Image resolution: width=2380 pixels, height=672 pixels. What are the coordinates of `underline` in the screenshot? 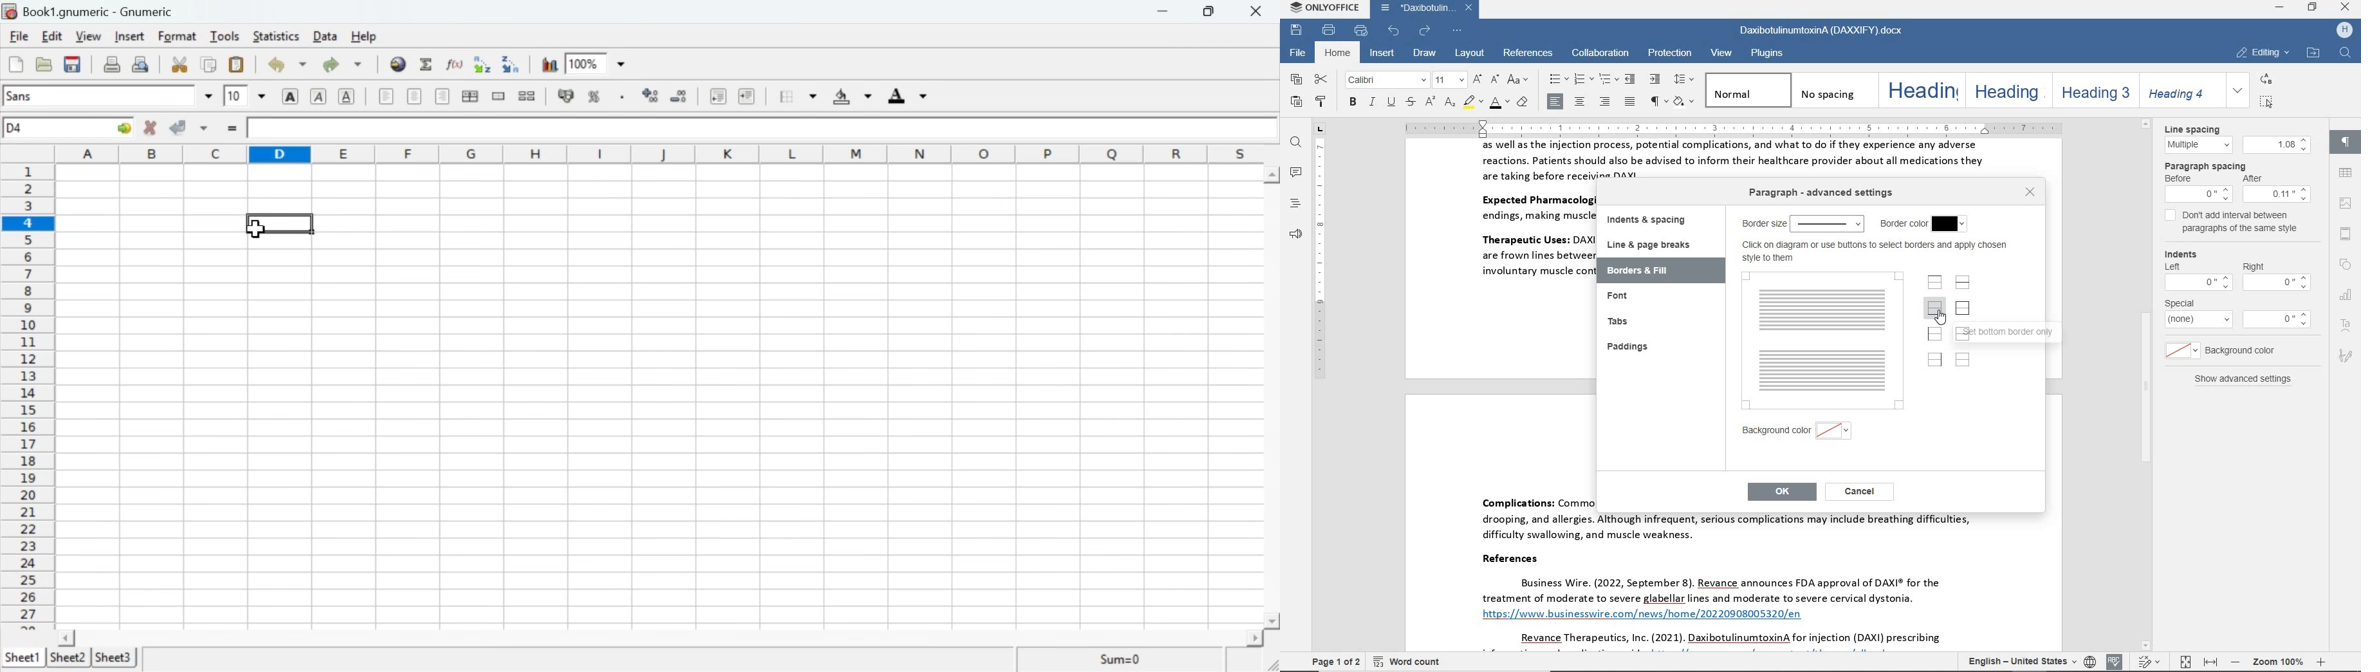 It's located at (1391, 103).